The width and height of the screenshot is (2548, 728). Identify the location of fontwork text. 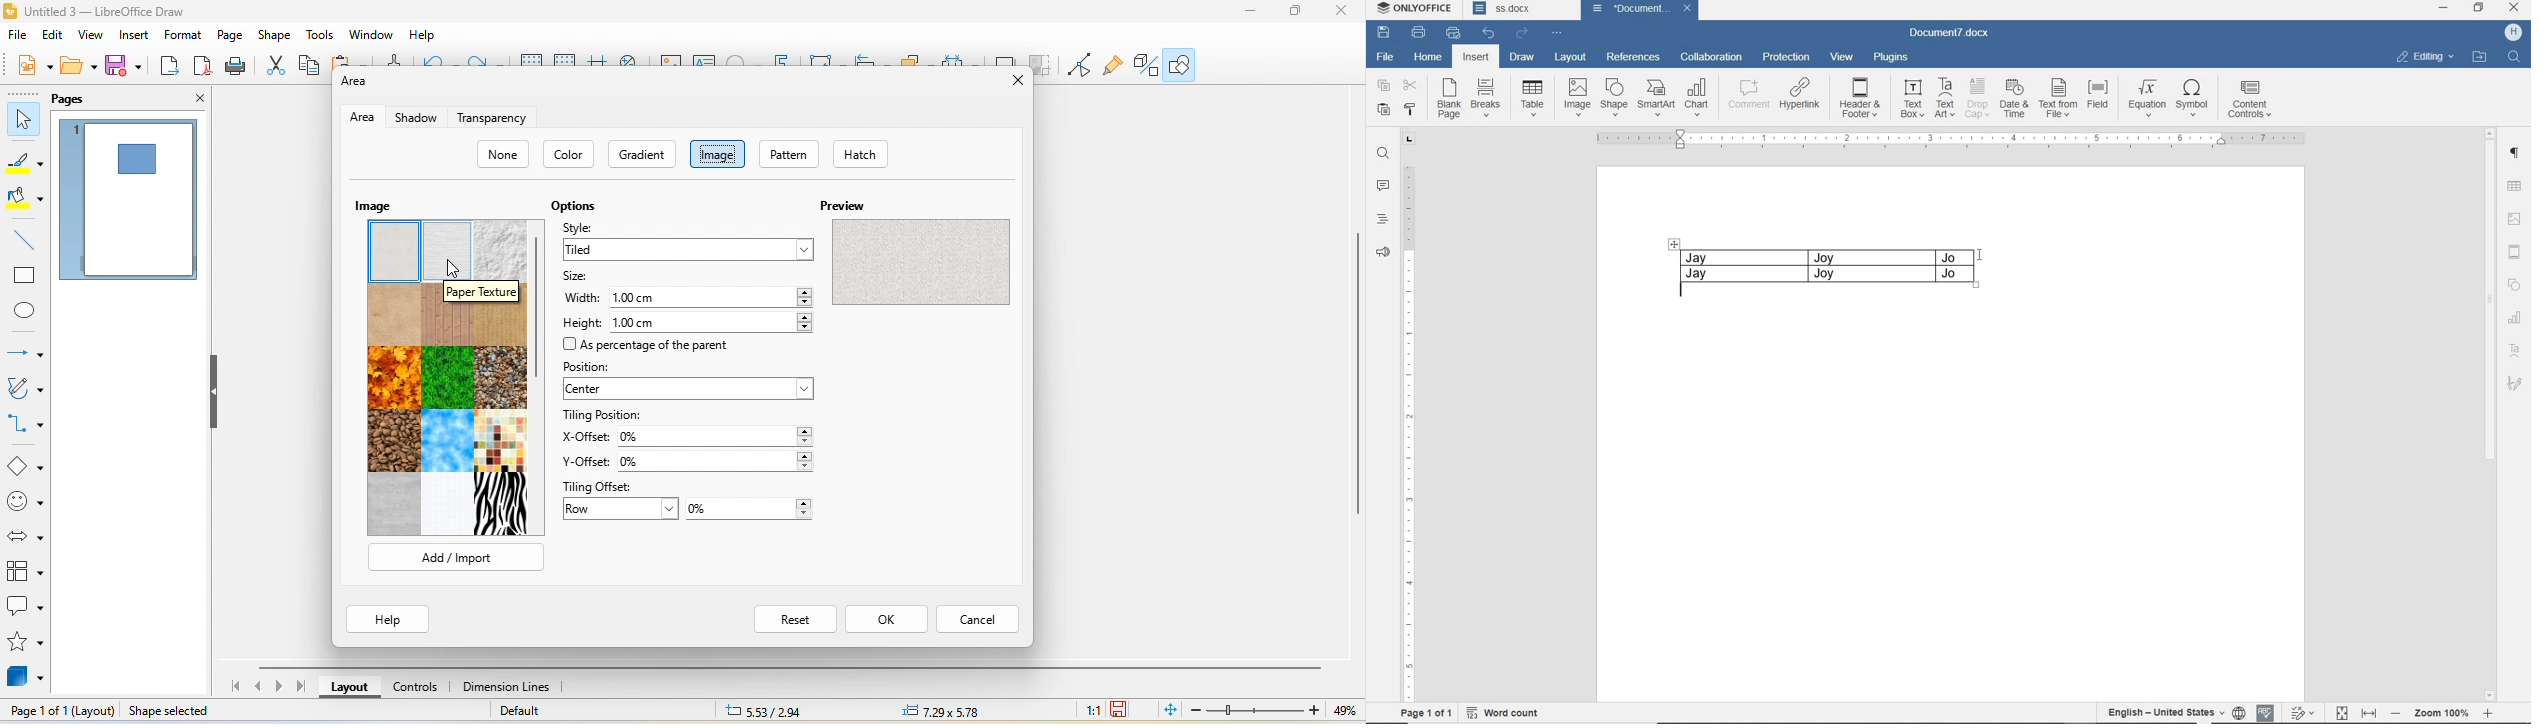
(785, 58).